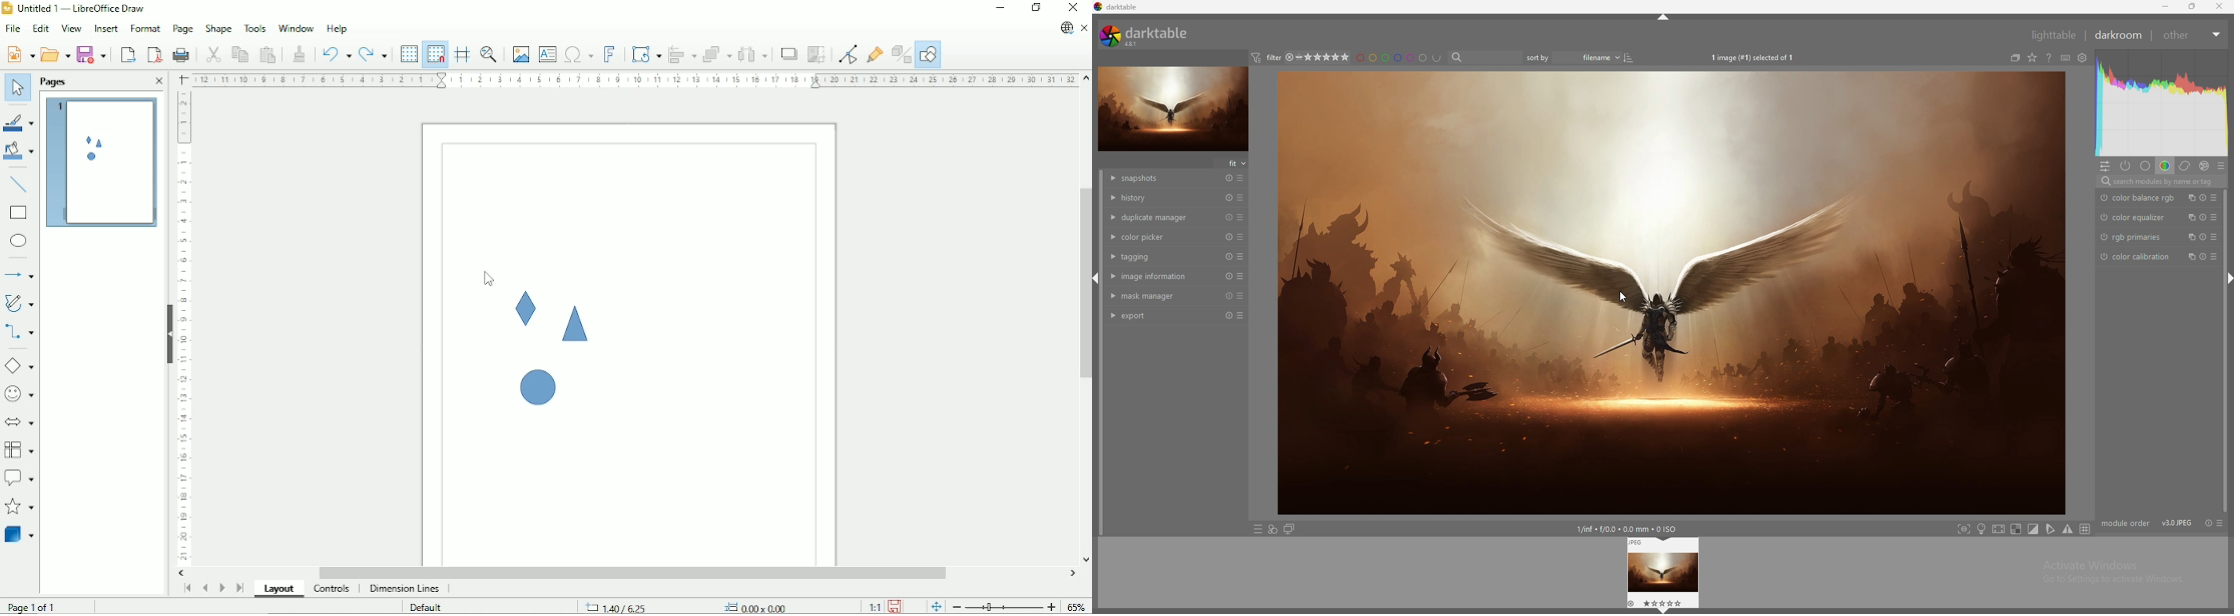  Describe the element at coordinates (18, 242) in the screenshot. I see `Ellipse` at that location.